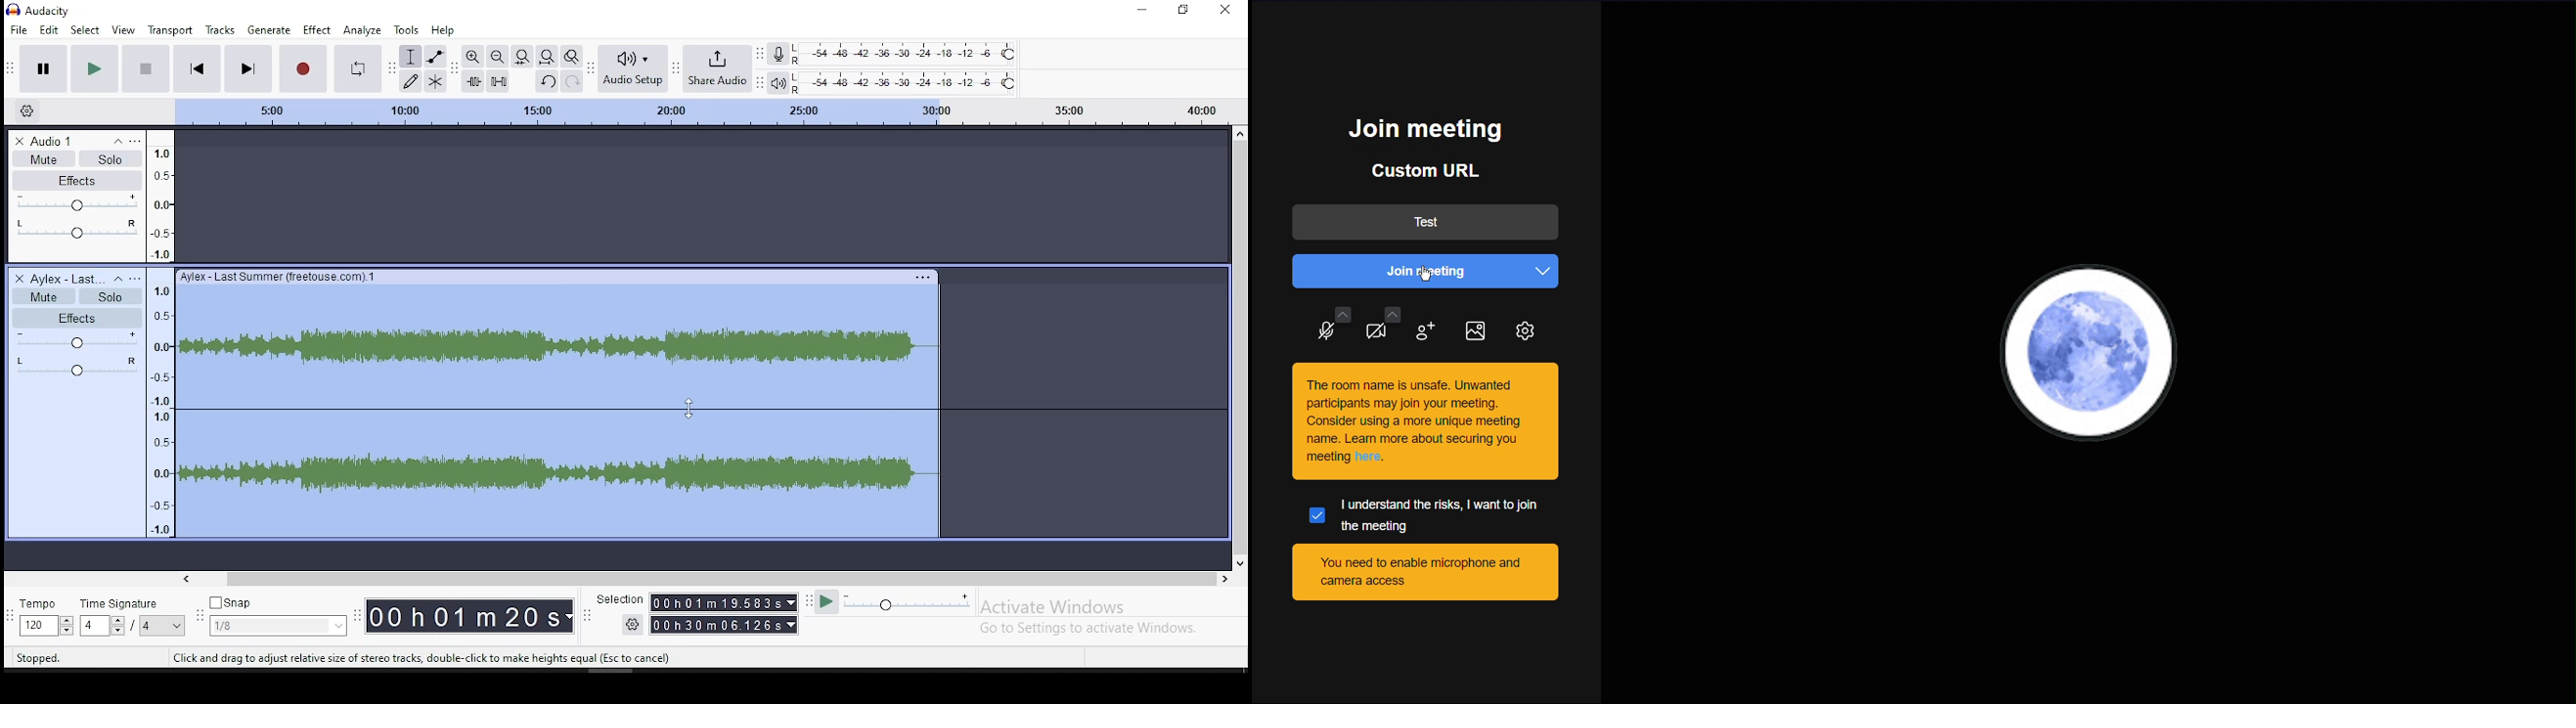  Describe the element at coordinates (436, 82) in the screenshot. I see `multi tool` at that location.